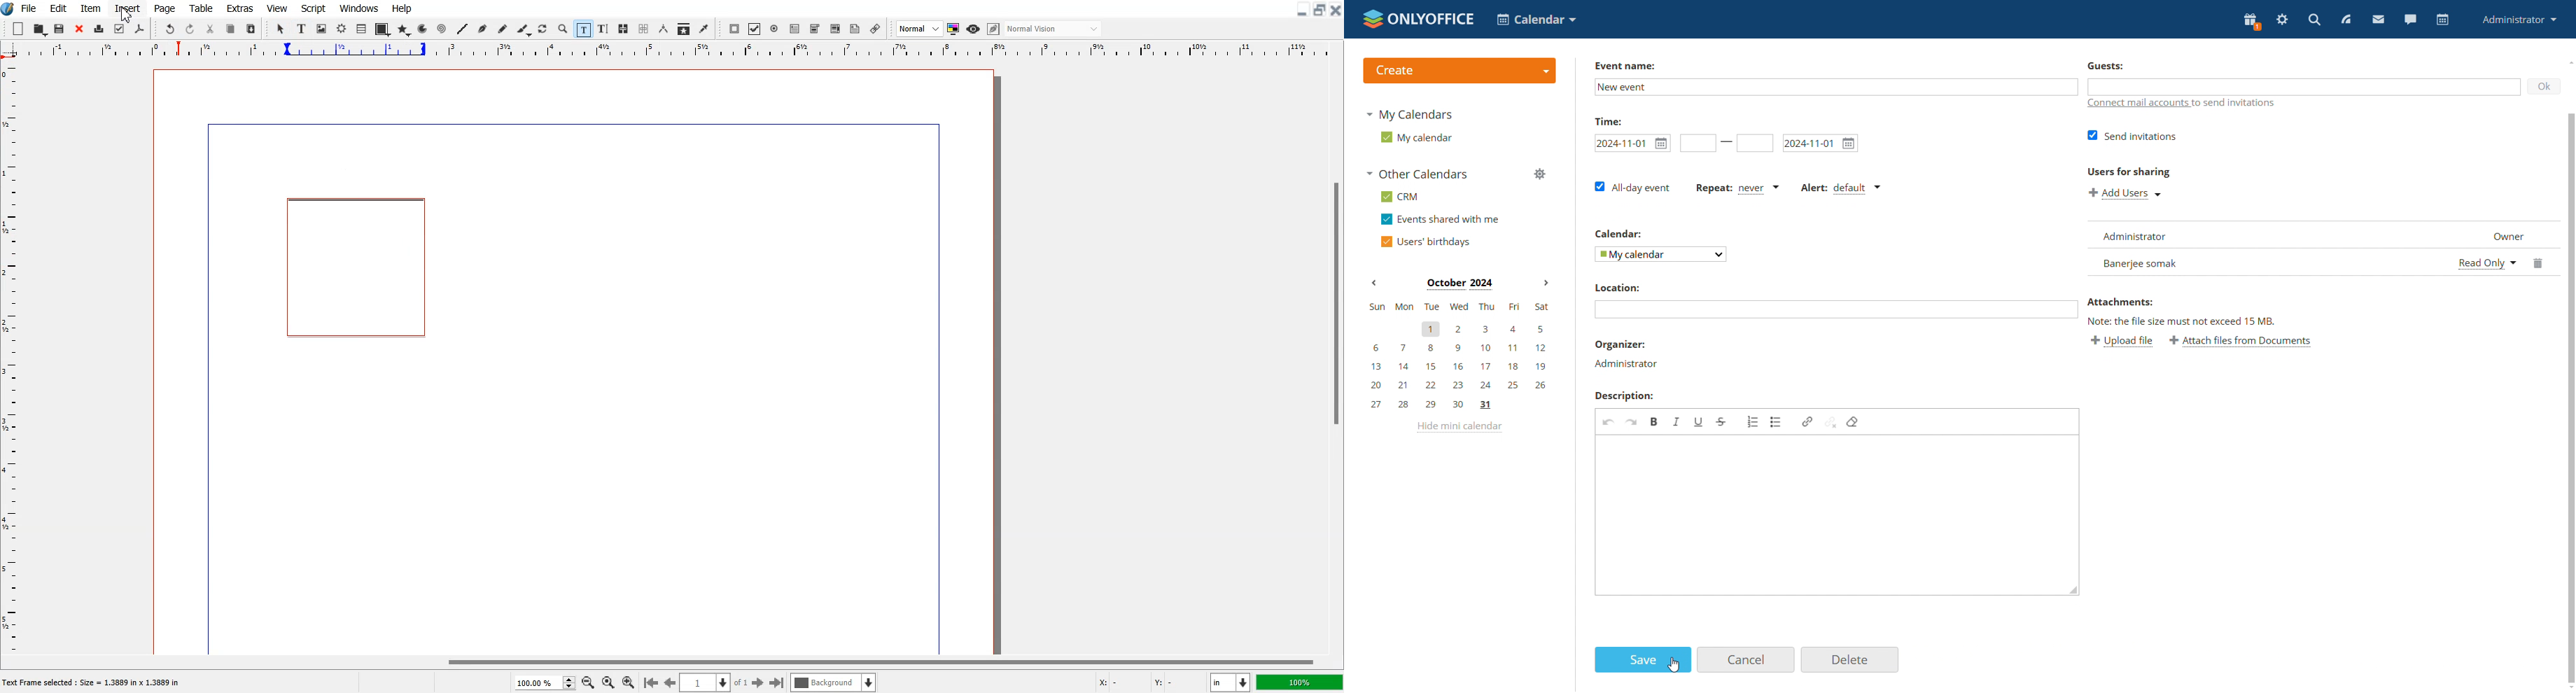 Image resolution: width=2576 pixels, height=700 pixels. Describe the element at coordinates (941, 386) in the screenshot. I see `margin` at that location.